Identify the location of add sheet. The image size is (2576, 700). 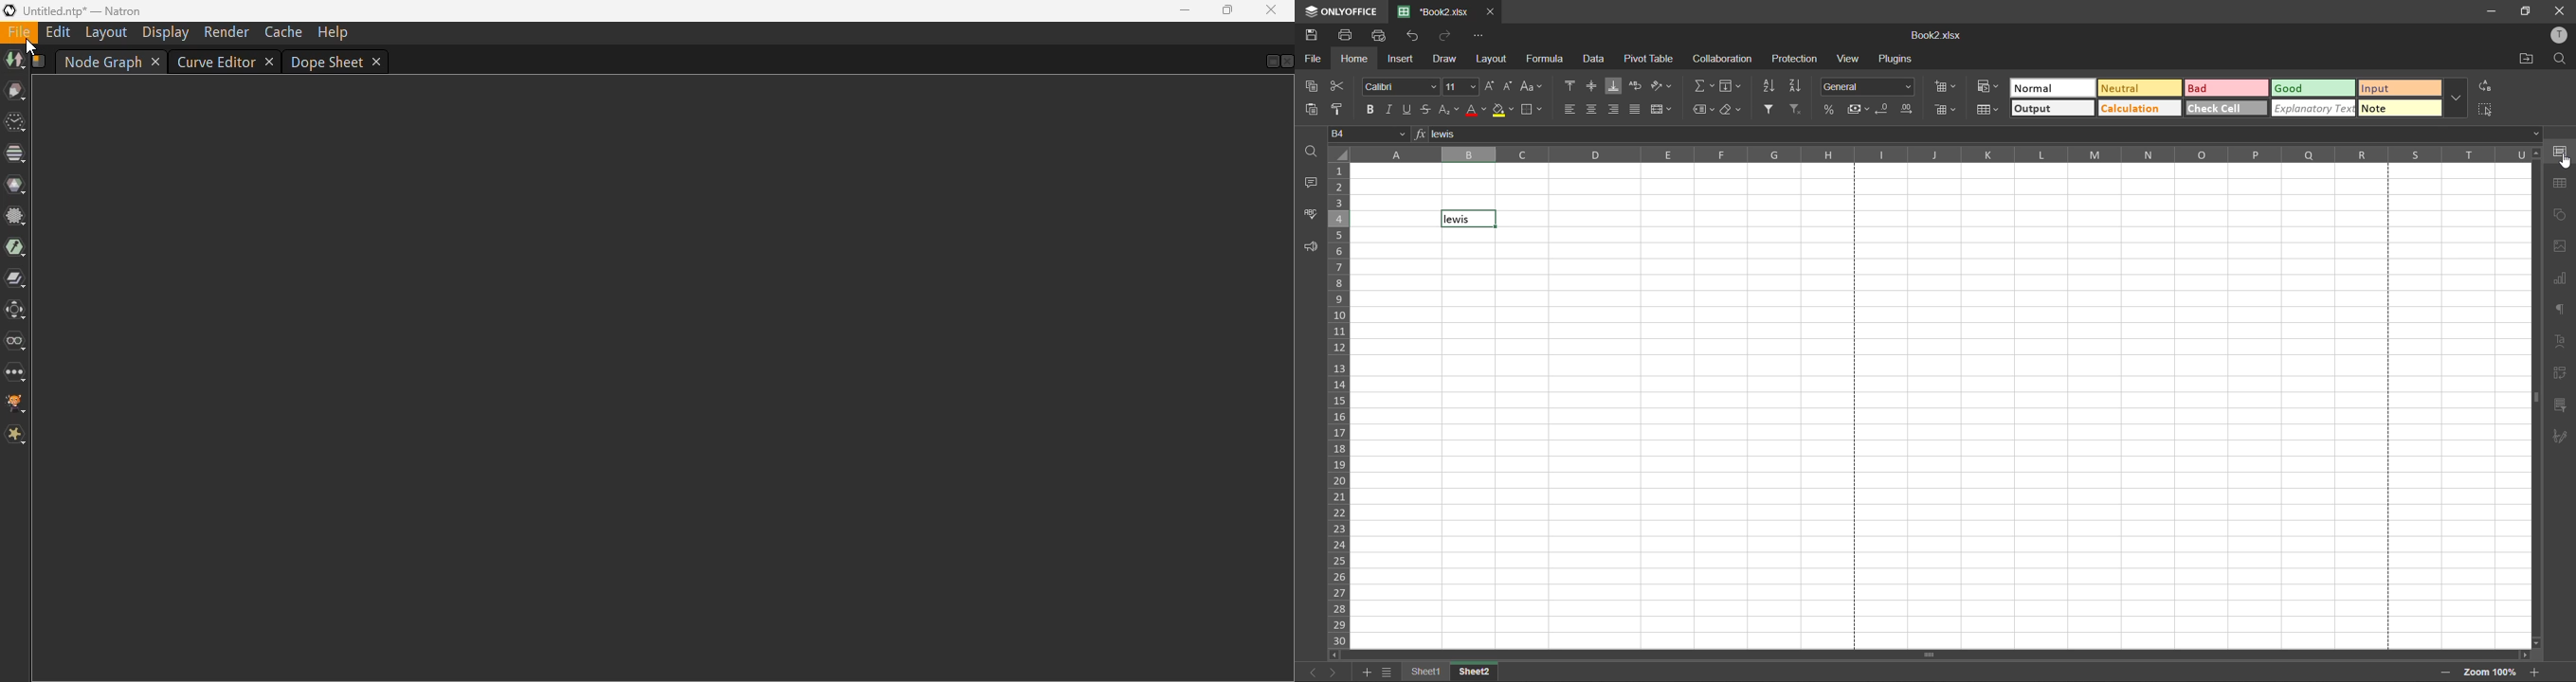
(1363, 672).